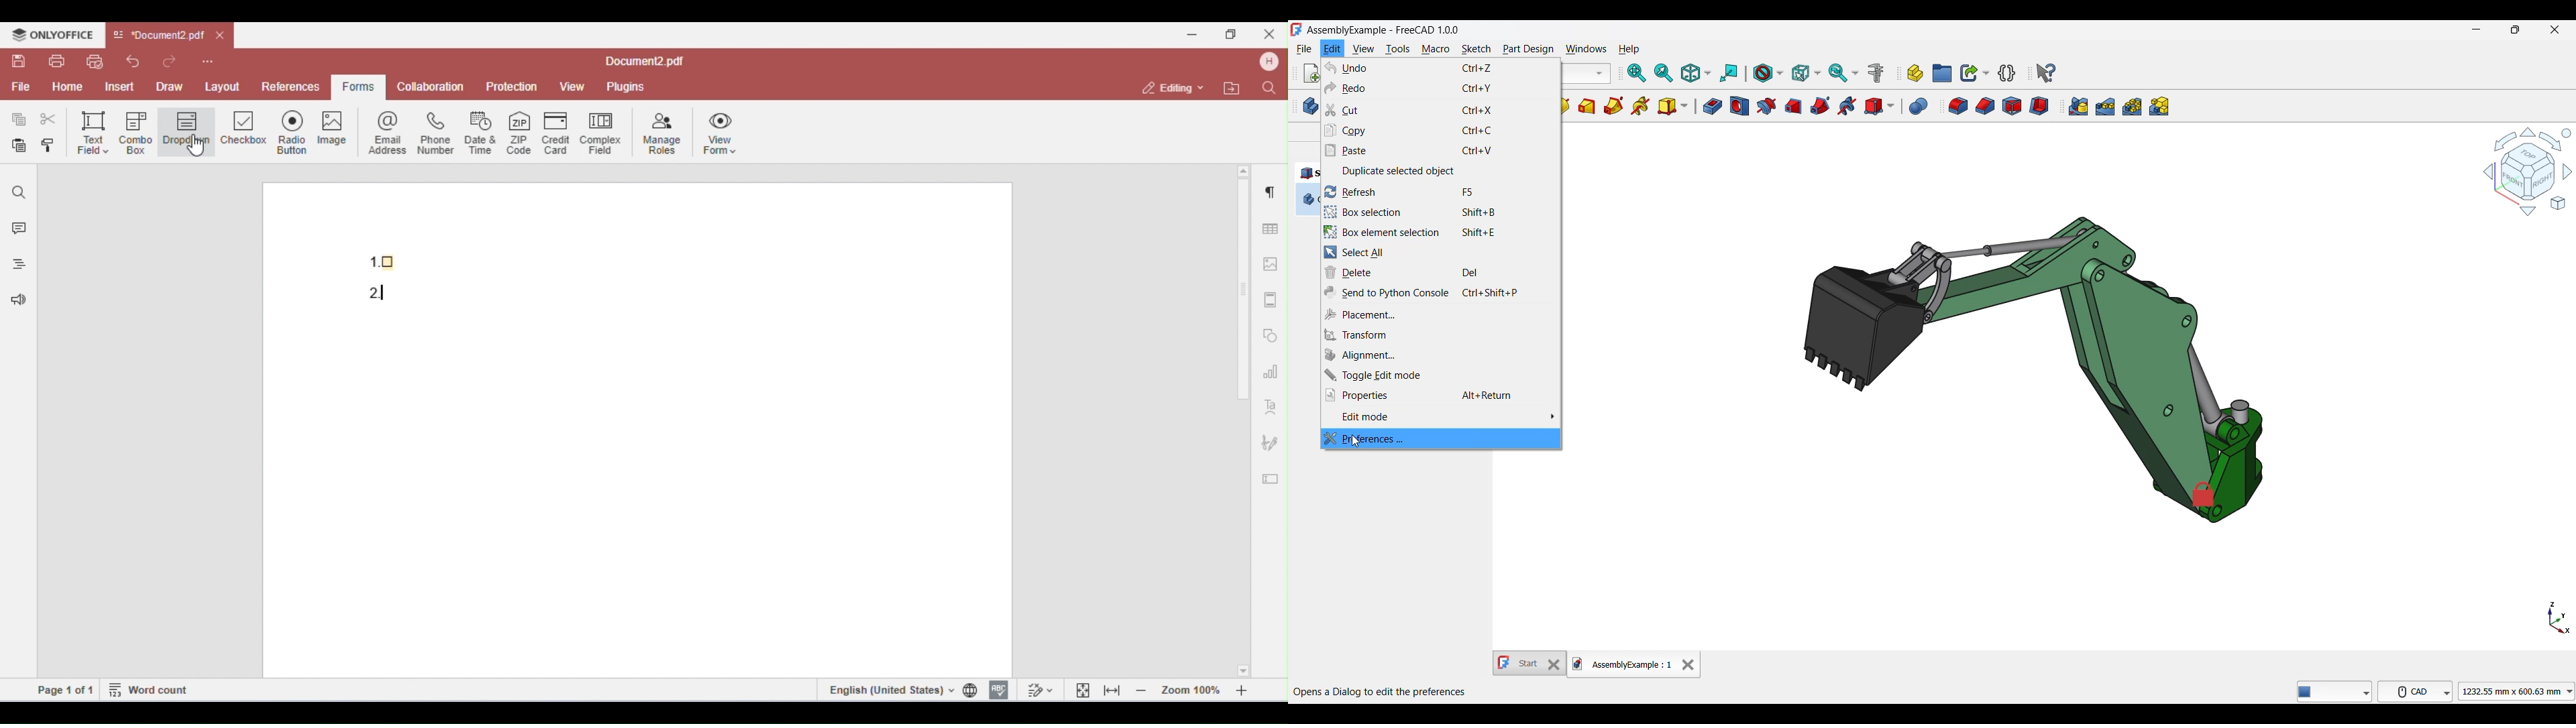 The height and width of the screenshot is (728, 2576). Describe the element at coordinates (2528, 171) in the screenshot. I see `Navigation` at that location.